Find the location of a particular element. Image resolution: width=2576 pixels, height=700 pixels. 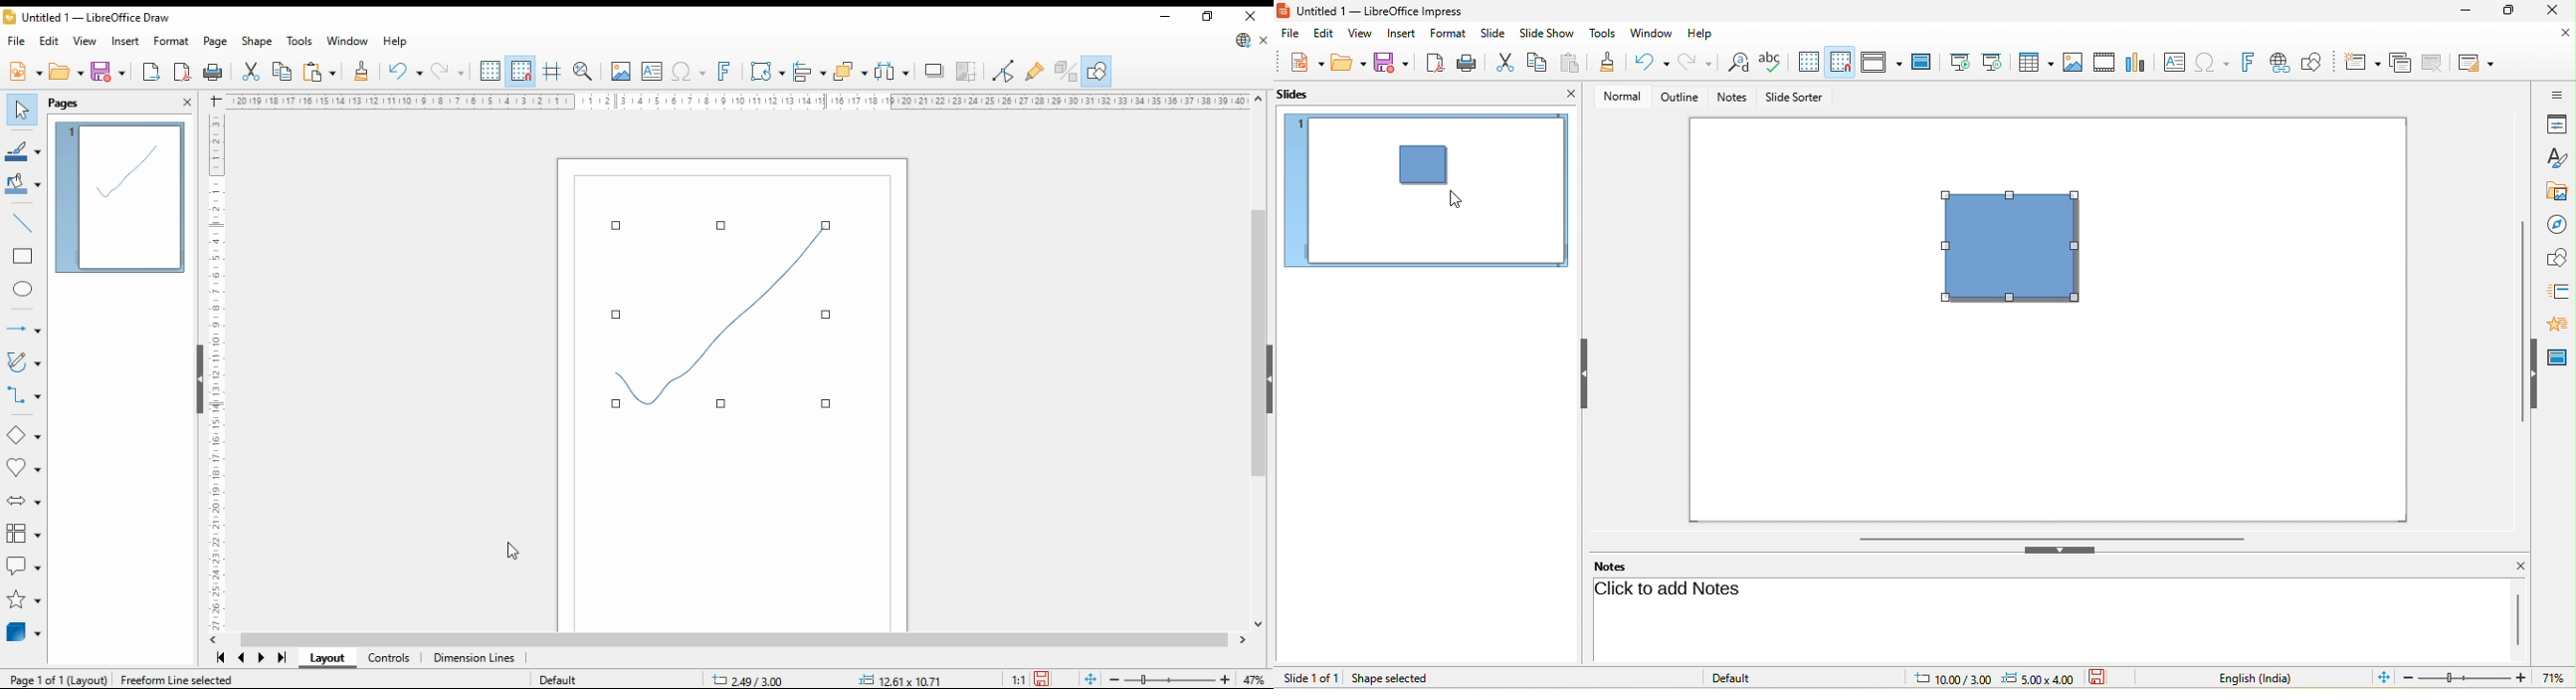

hyperlink is located at coordinates (2284, 61).